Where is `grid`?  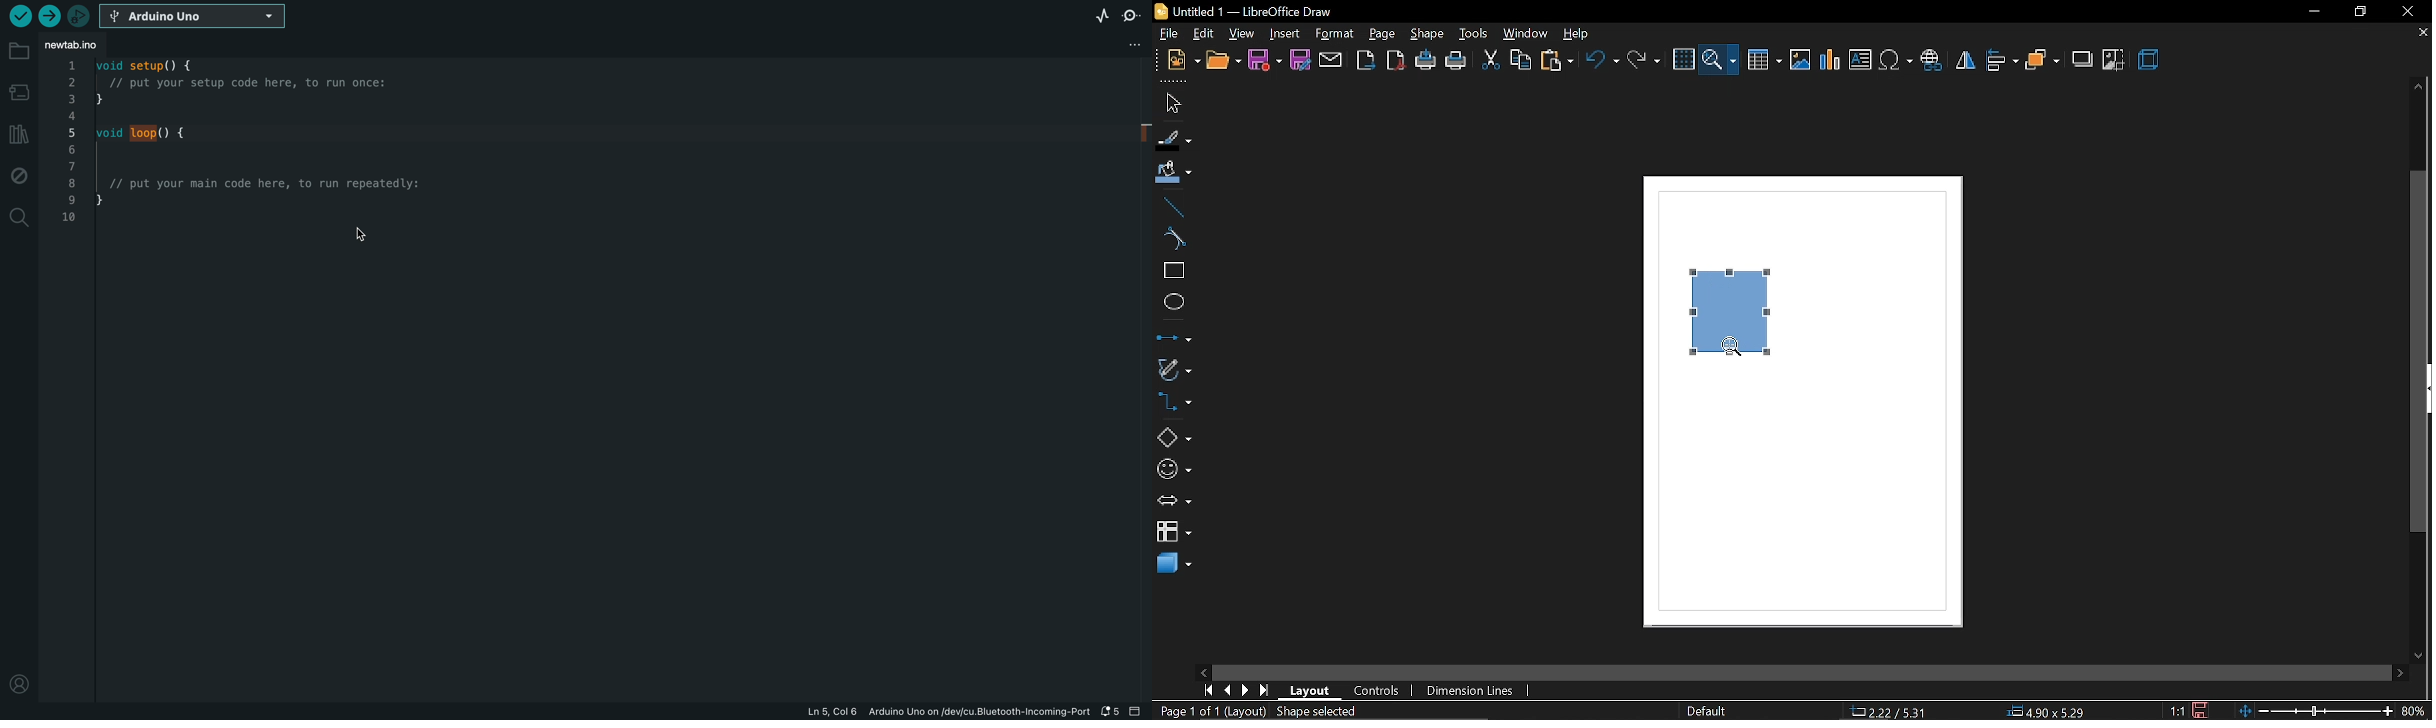 grid is located at coordinates (1686, 59).